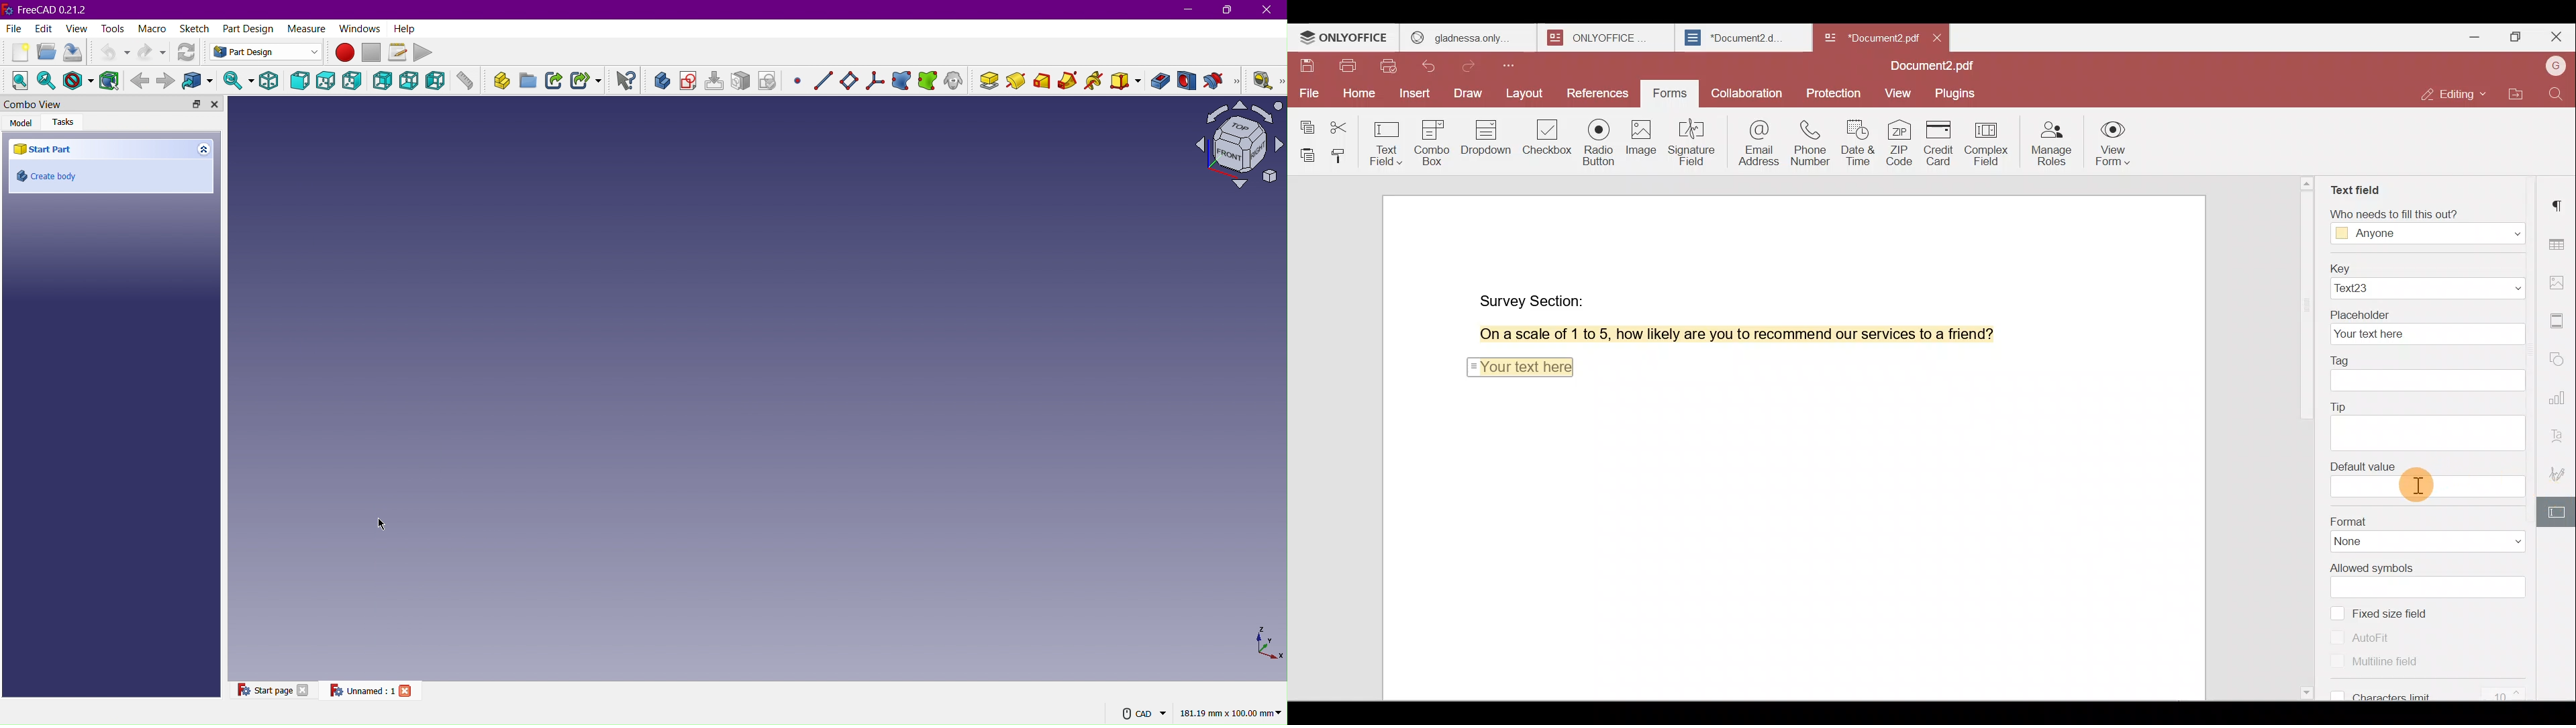 This screenshot has width=2576, height=728. What do you see at coordinates (1901, 142) in the screenshot?
I see `ZIP code` at bounding box center [1901, 142].